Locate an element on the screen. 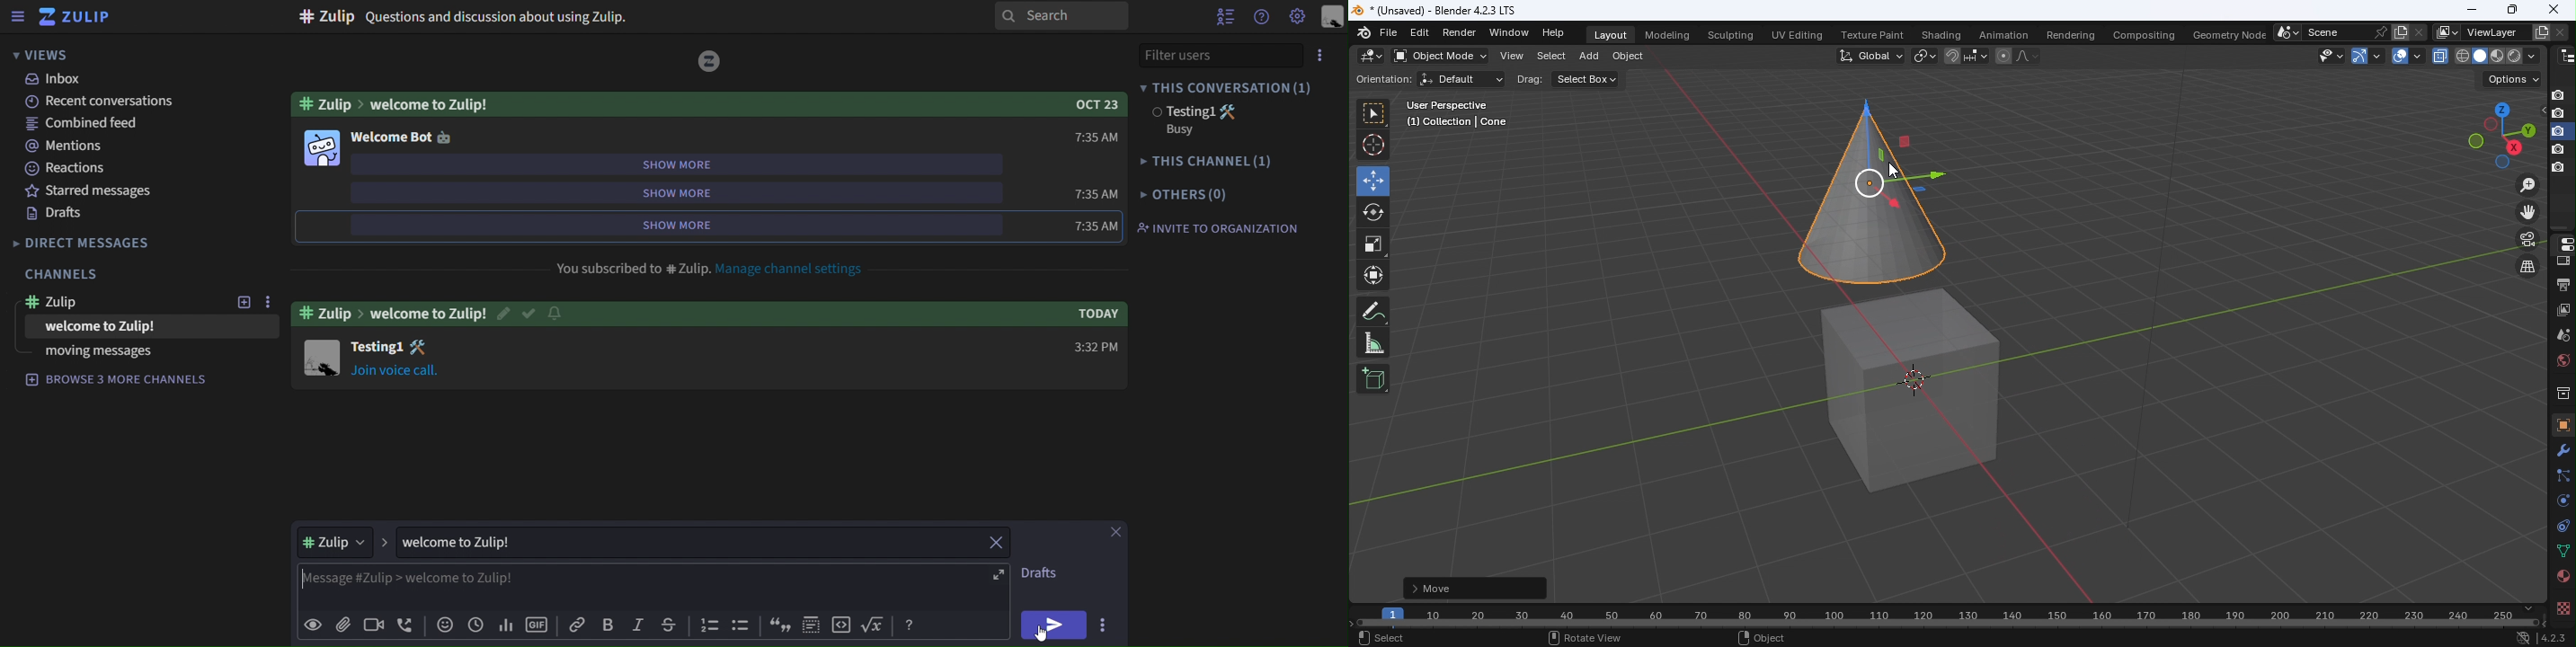 The image size is (2576, 672). search is located at coordinates (1060, 15).